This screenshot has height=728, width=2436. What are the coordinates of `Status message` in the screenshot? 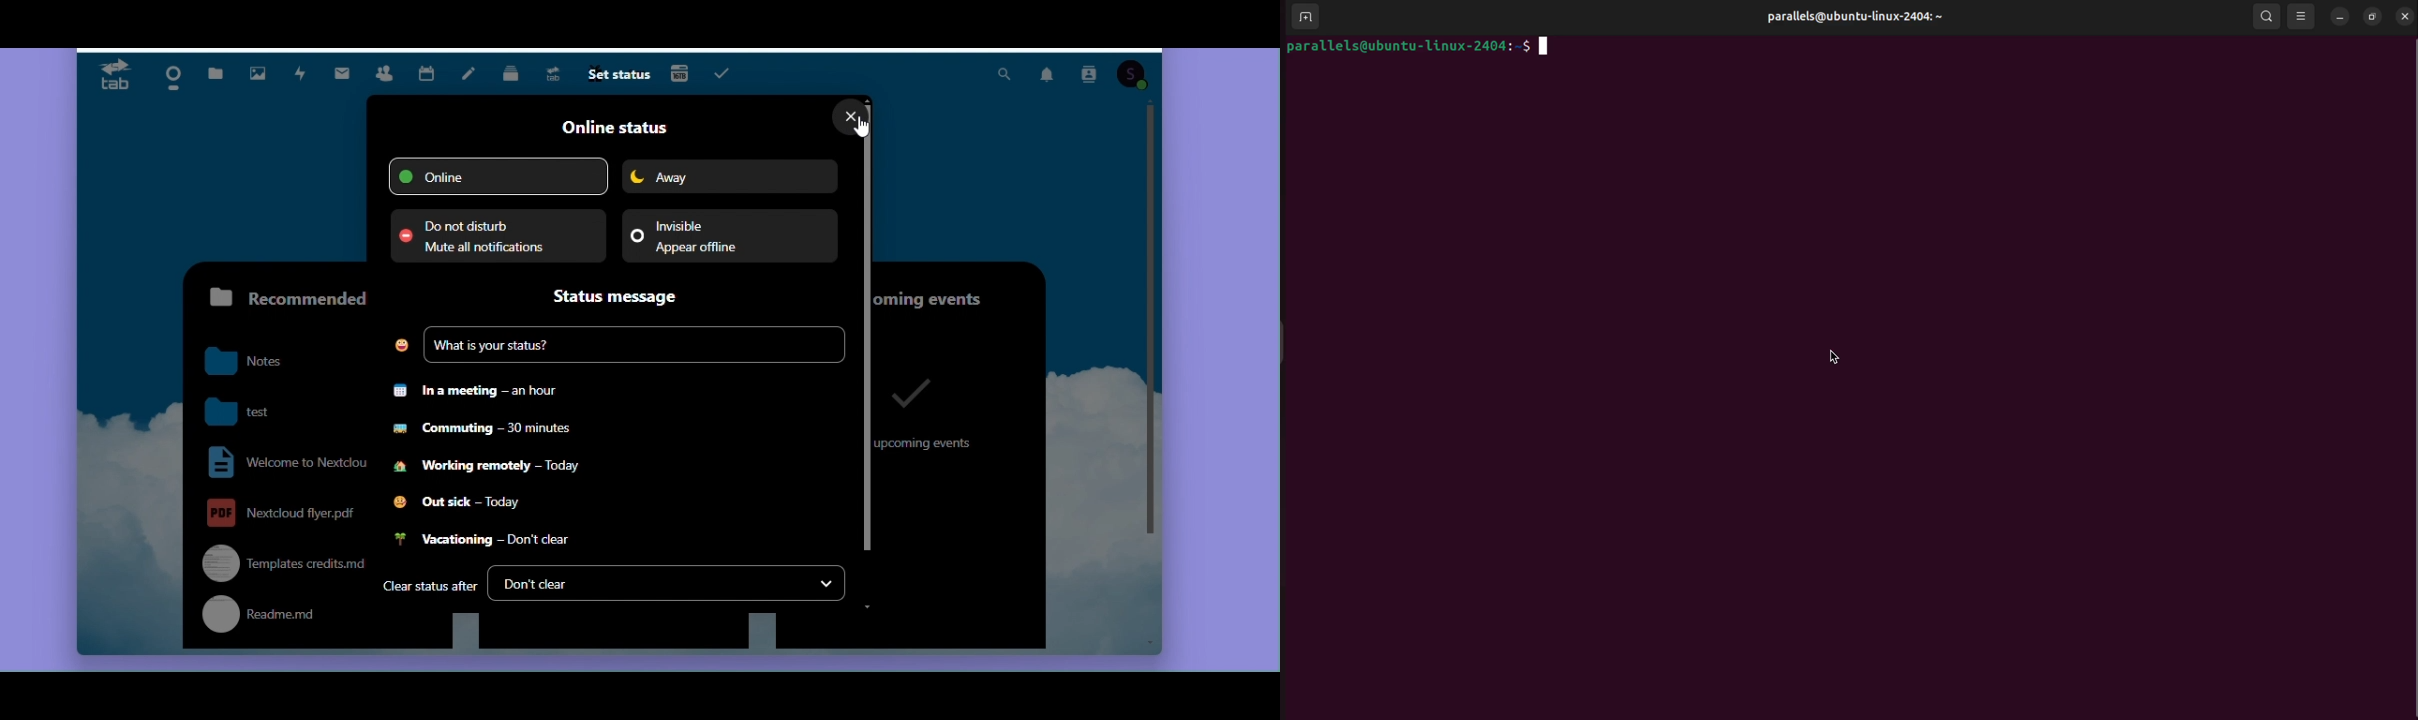 It's located at (624, 297).